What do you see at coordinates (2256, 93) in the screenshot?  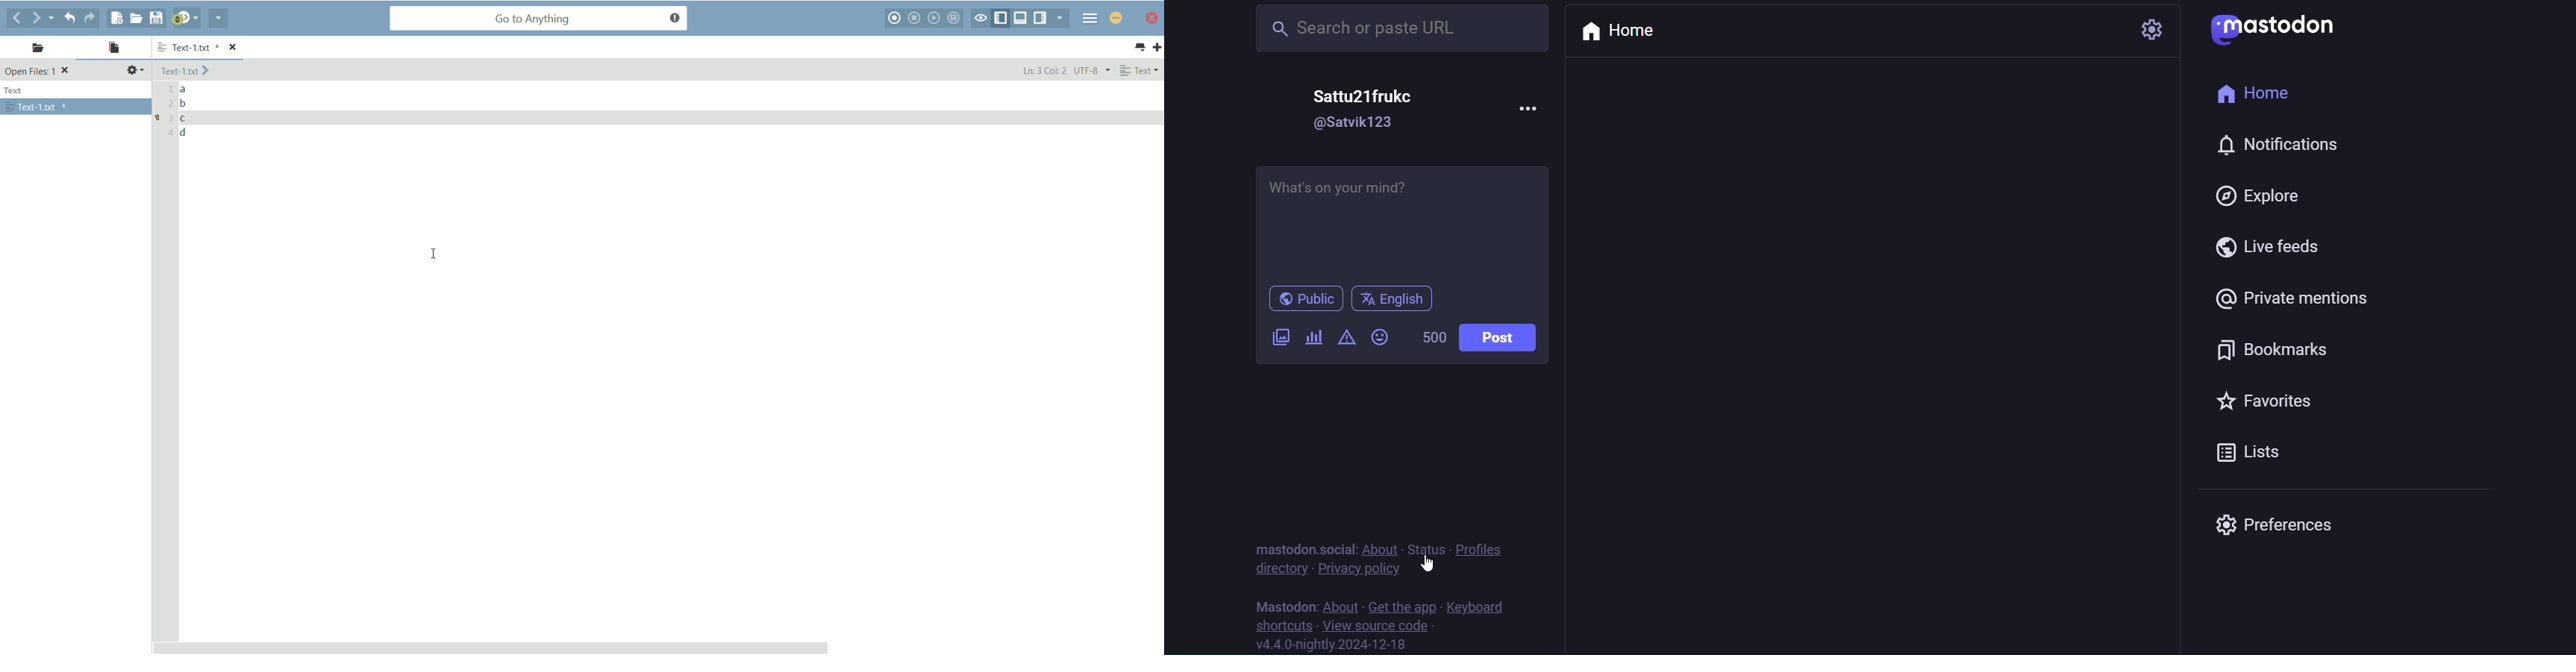 I see `home` at bounding box center [2256, 93].